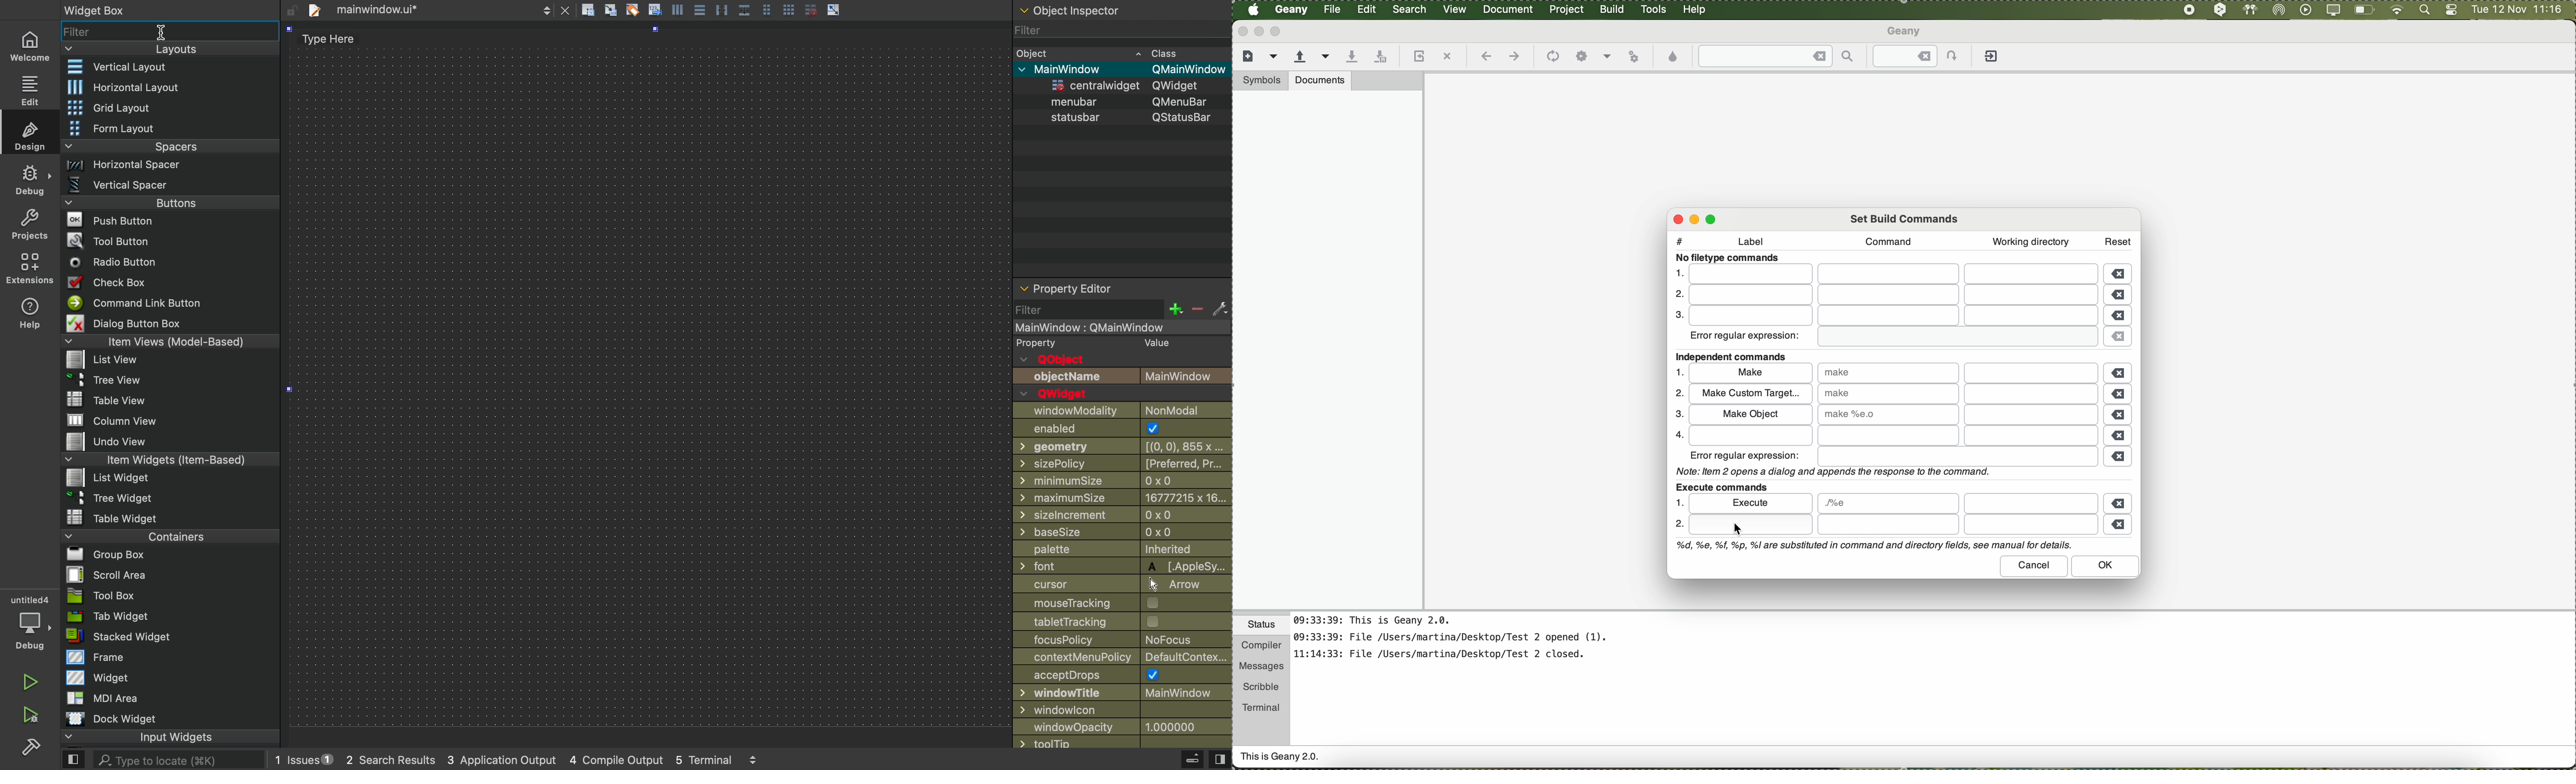  I want to click on file, so click(2032, 415).